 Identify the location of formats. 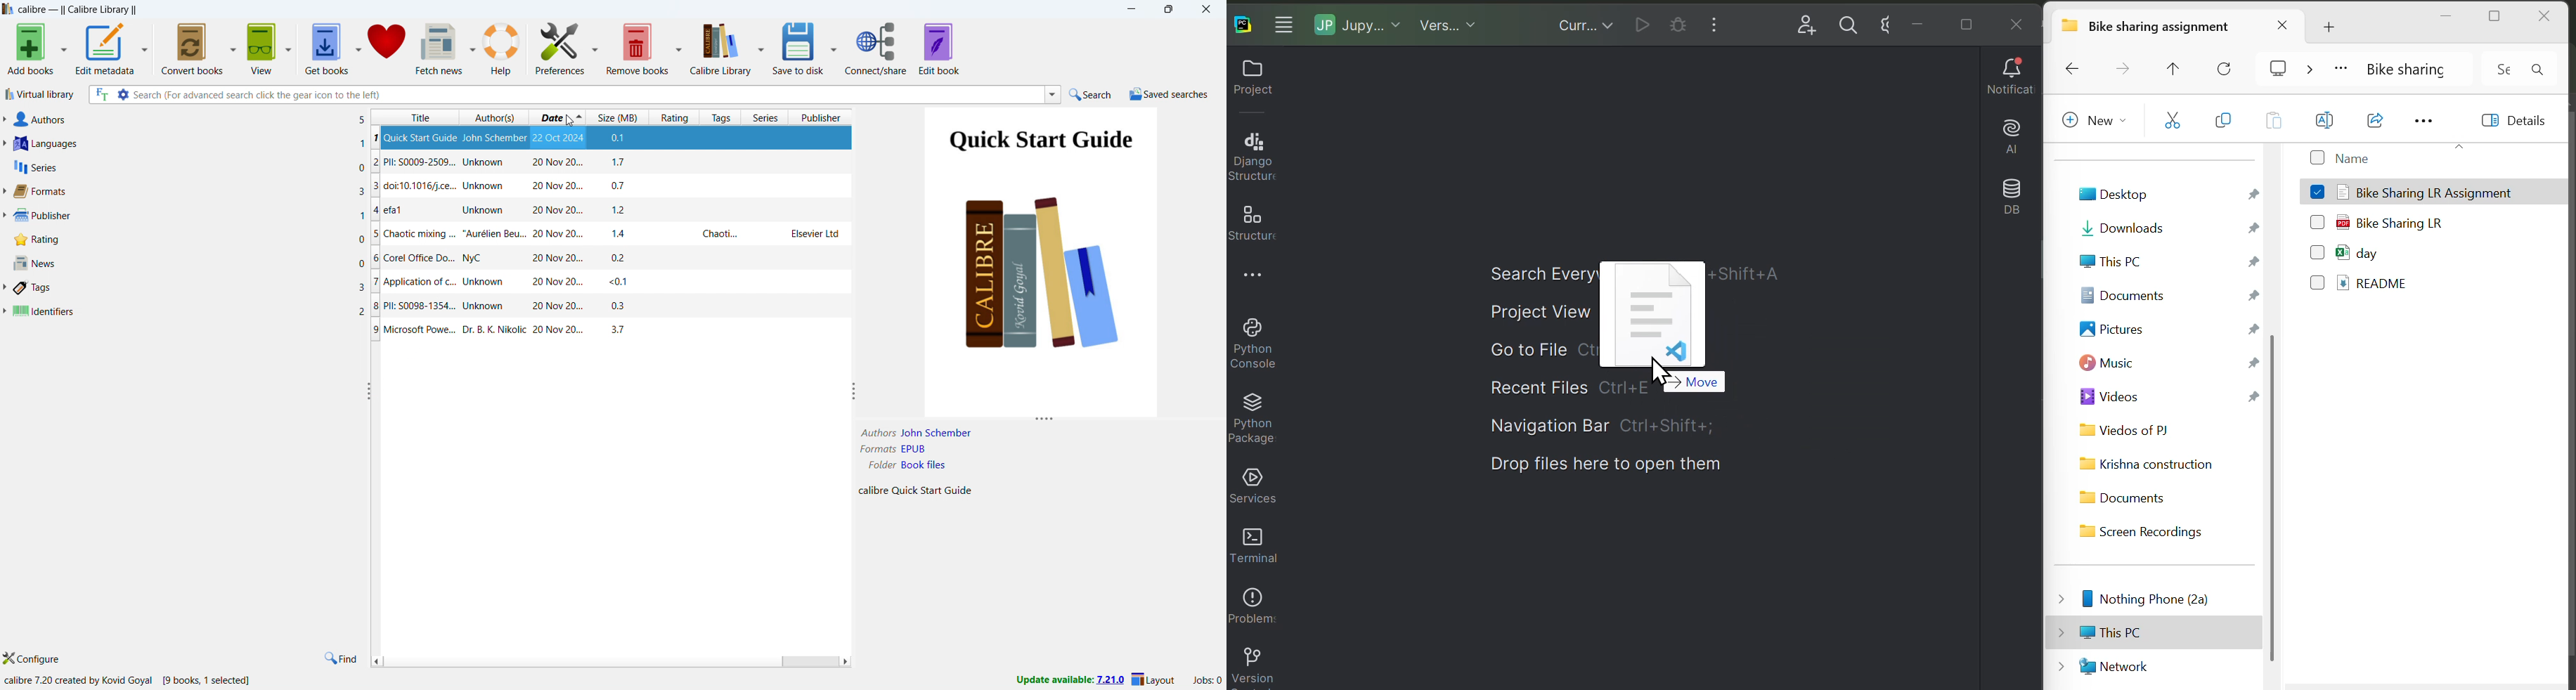
(188, 191).